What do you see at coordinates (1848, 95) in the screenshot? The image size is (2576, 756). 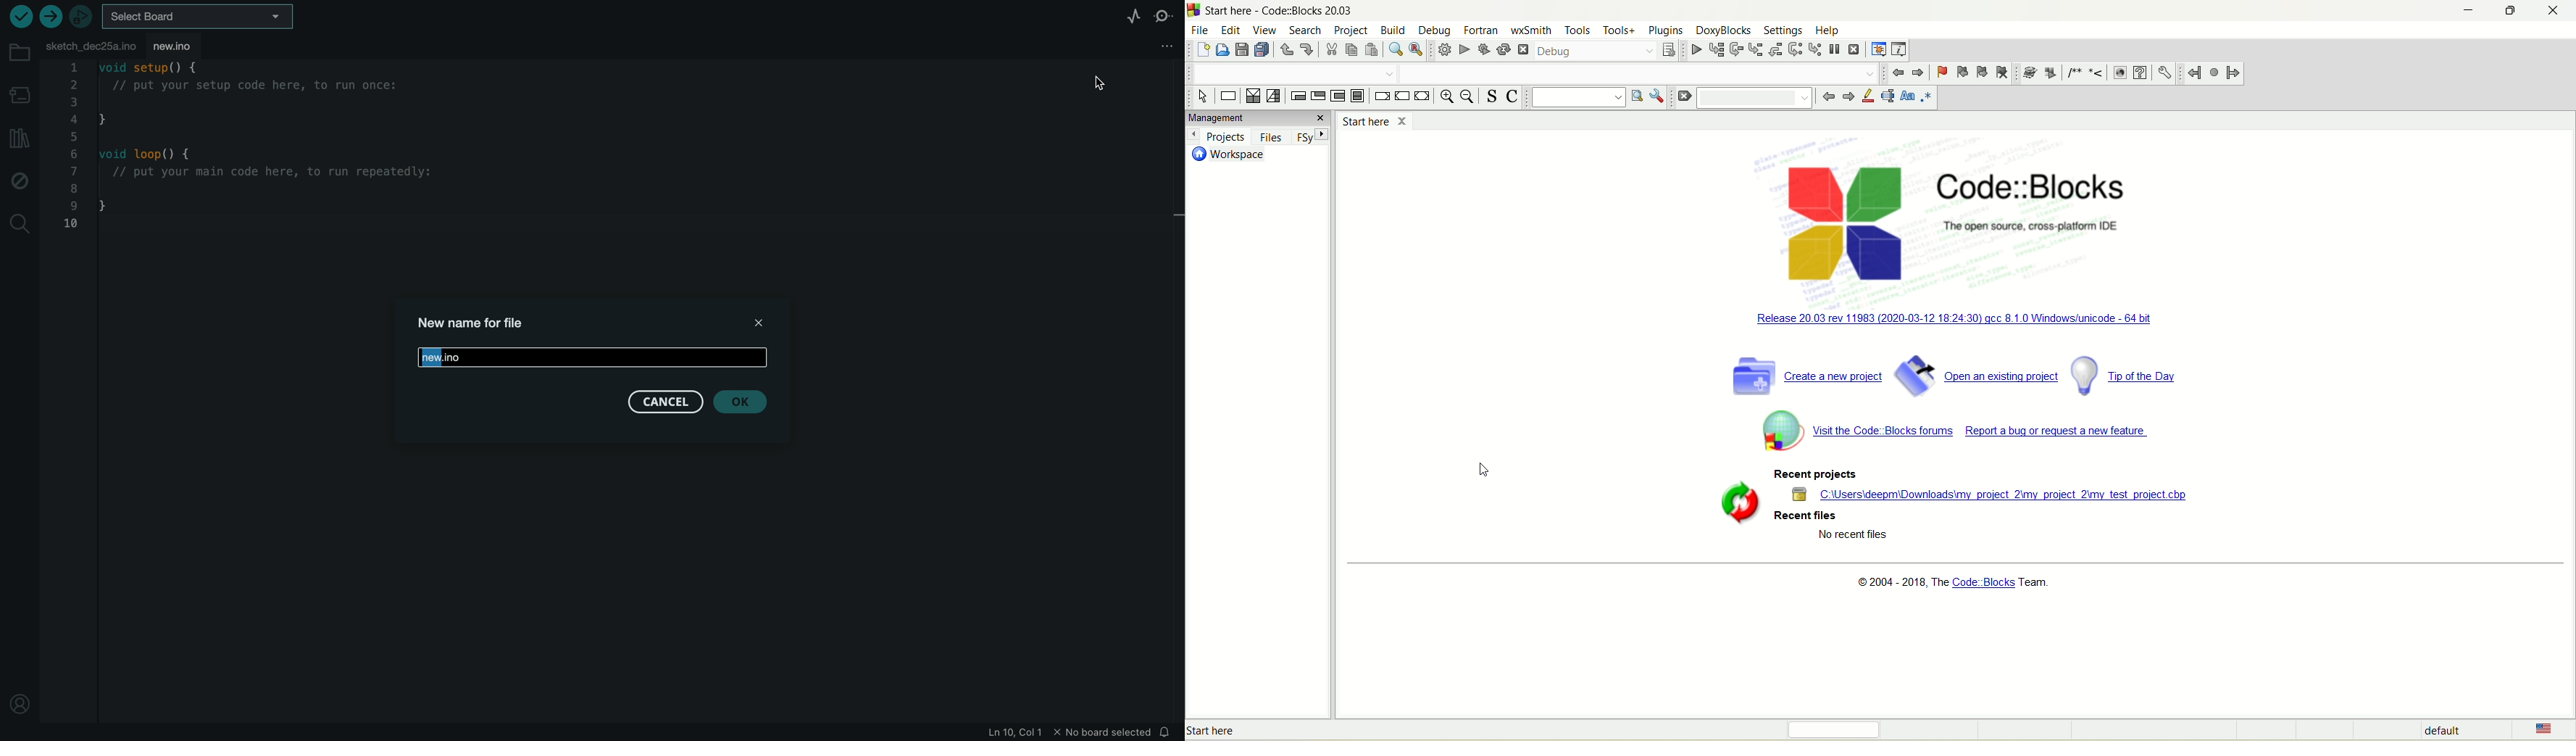 I see `go forward` at bounding box center [1848, 95].